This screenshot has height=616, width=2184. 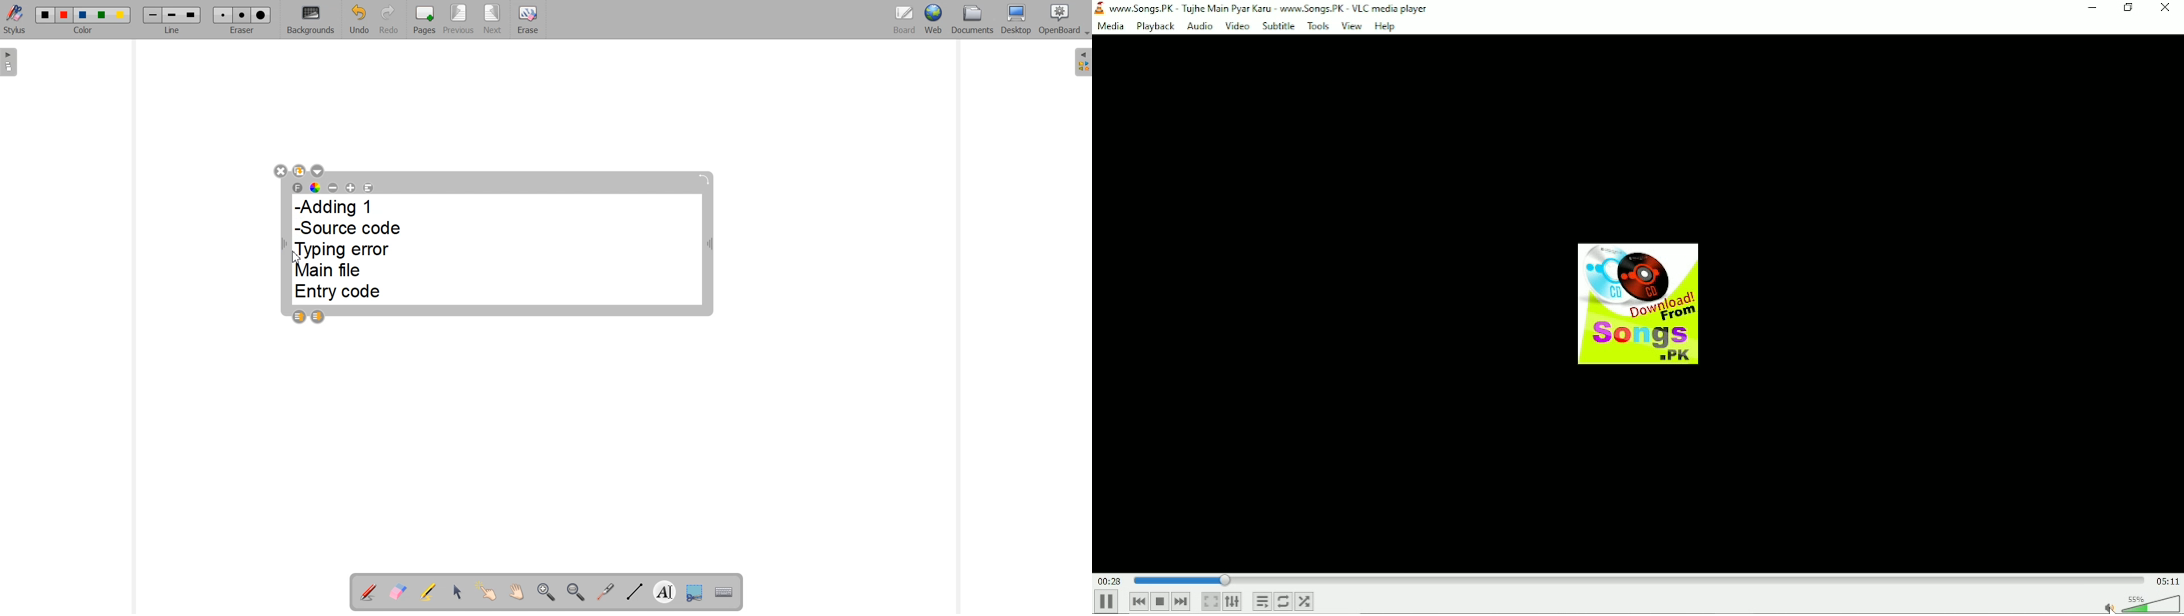 What do you see at coordinates (398, 591) in the screenshot?
I see `Erase annotation` at bounding box center [398, 591].